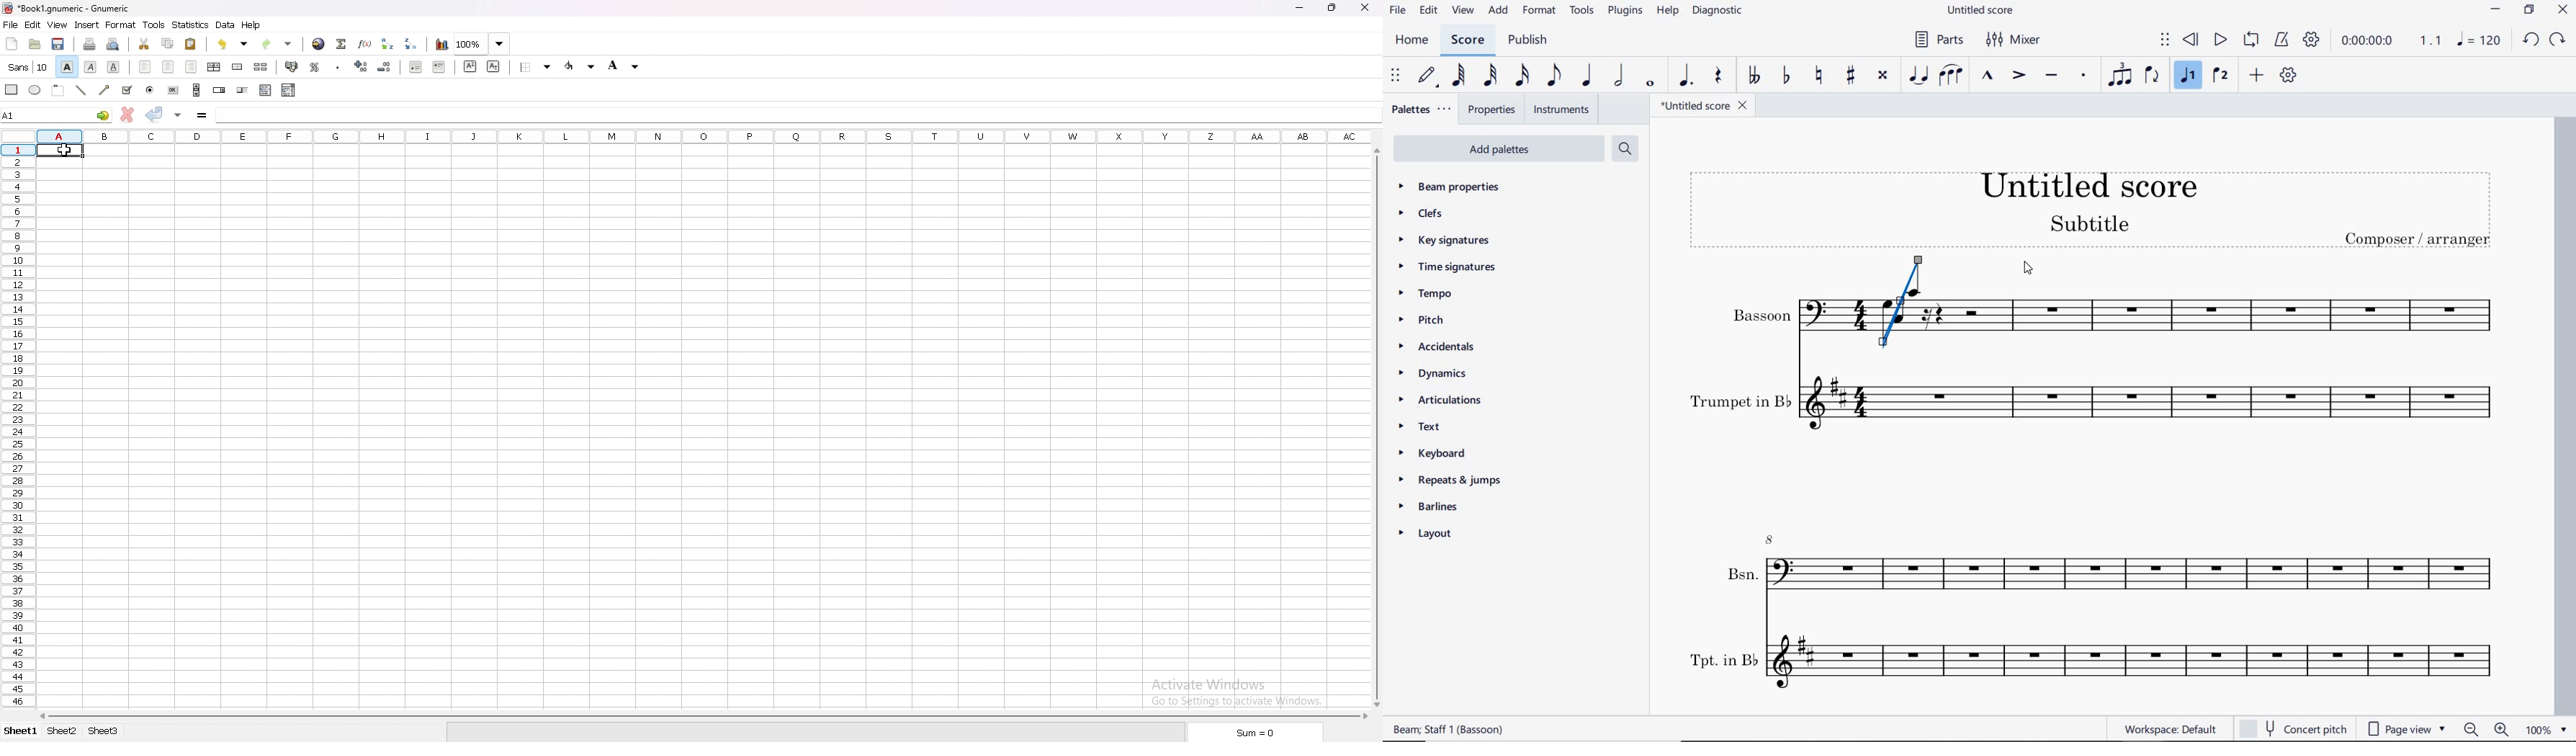 This screenshot has height=756, width=2576. I want to click on cell input, so click(797, 114).